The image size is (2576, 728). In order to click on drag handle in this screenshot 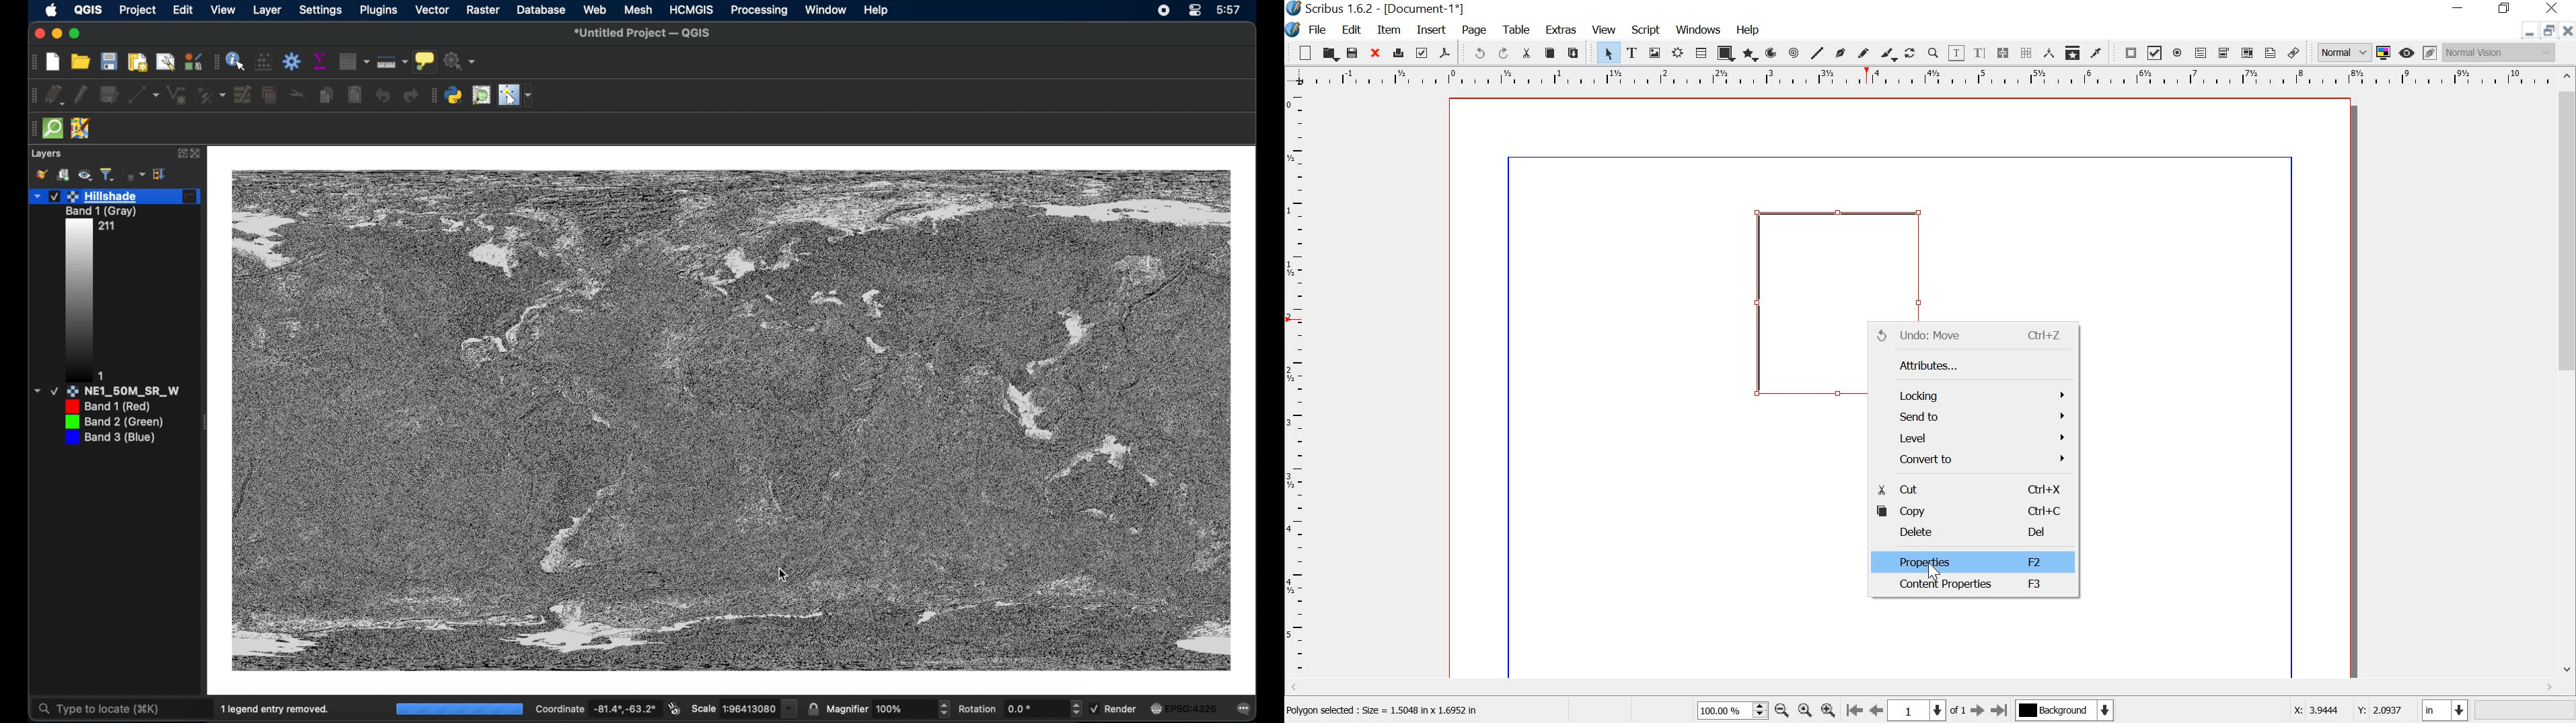, I will do `click(32, 63)`.